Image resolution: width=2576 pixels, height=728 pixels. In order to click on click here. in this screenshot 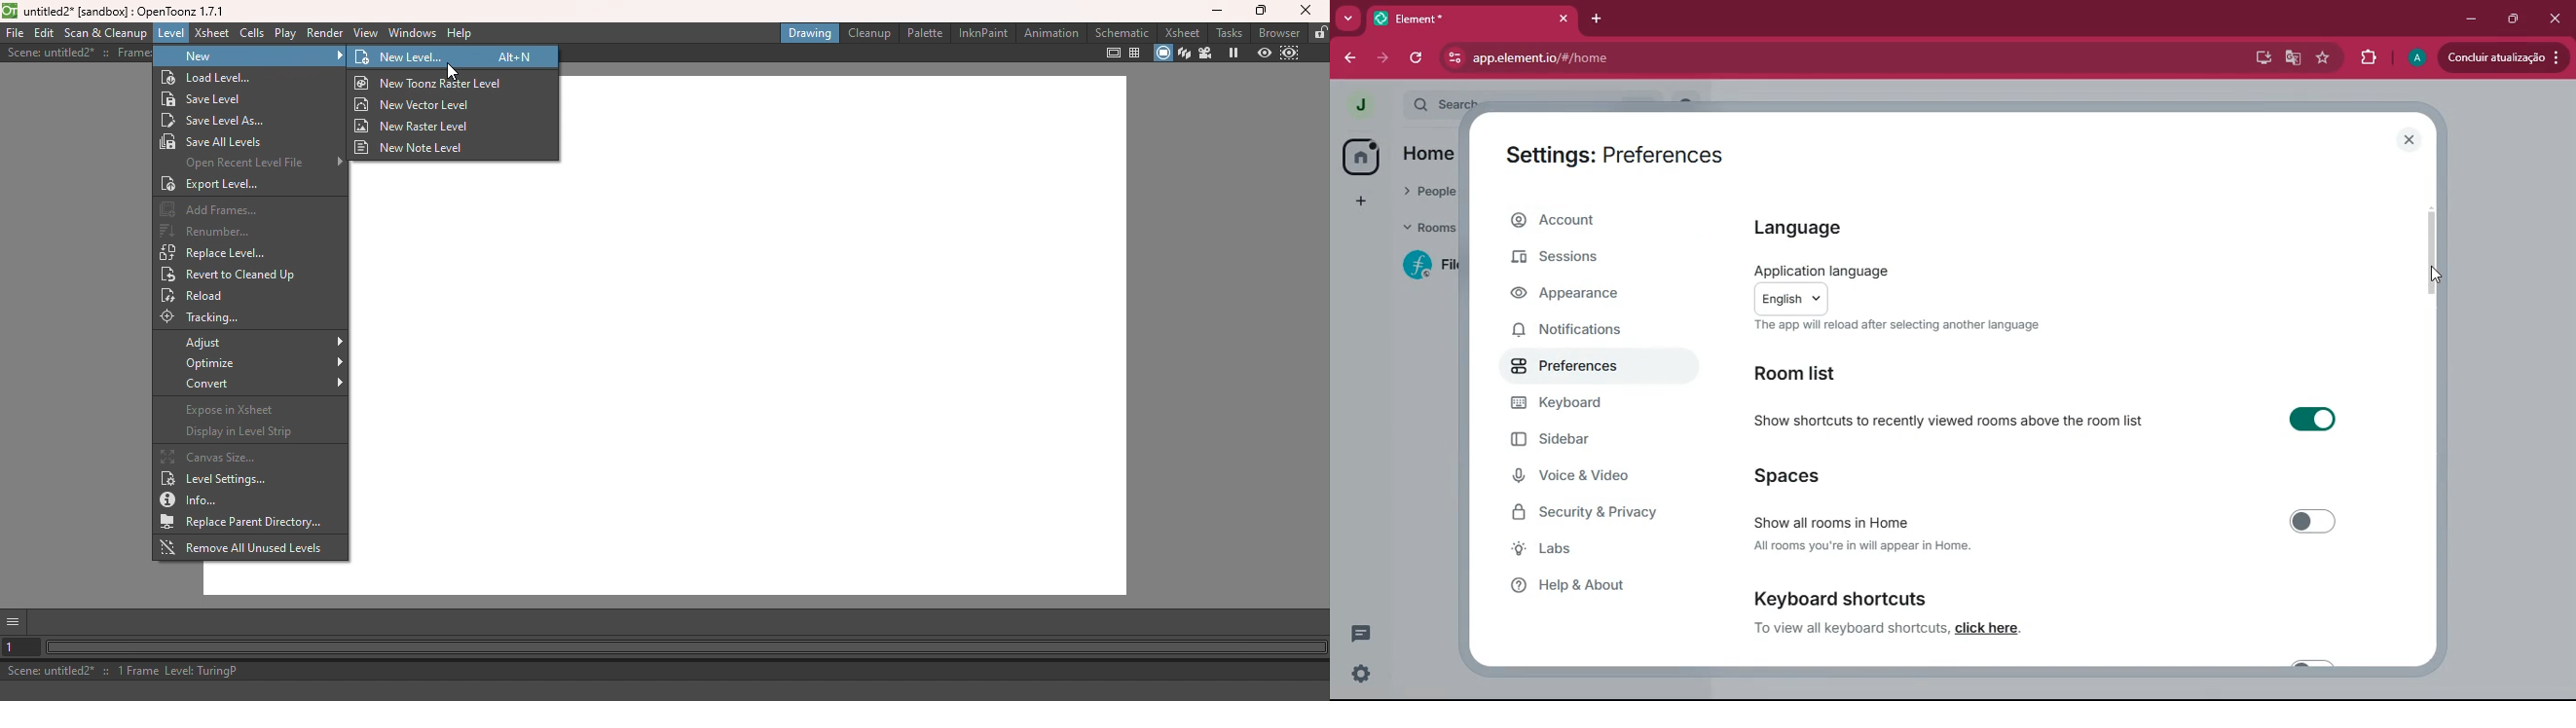, I will do `click(1990, 628)`.